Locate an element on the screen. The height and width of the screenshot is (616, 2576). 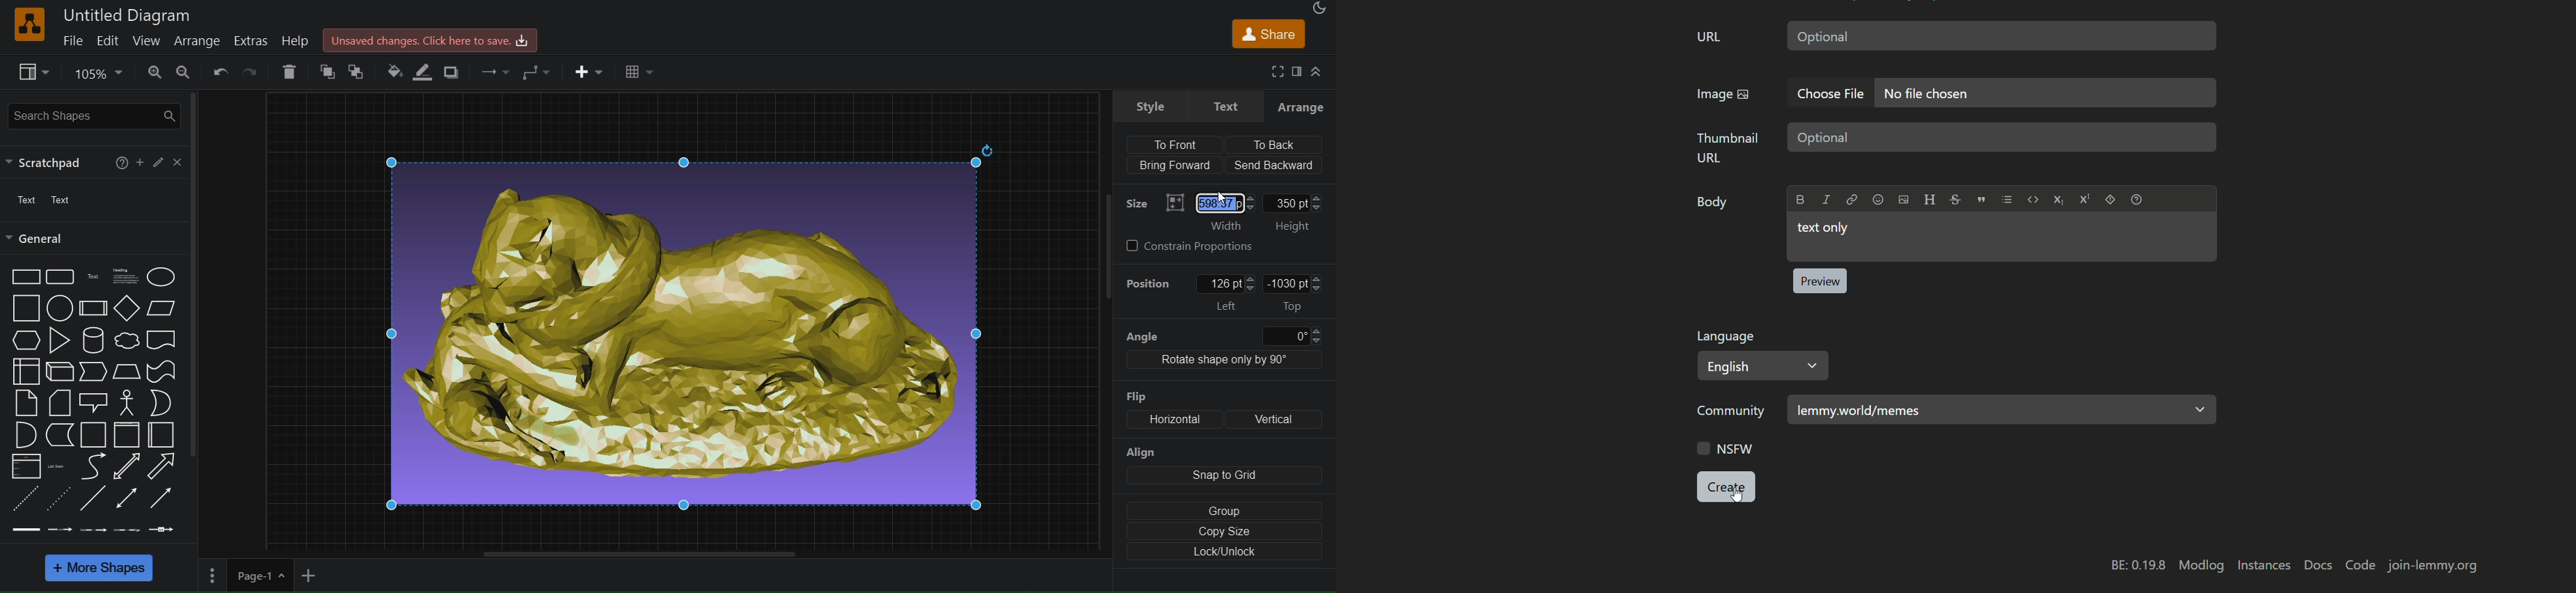
copy size is located at coordinates (1224, 532).